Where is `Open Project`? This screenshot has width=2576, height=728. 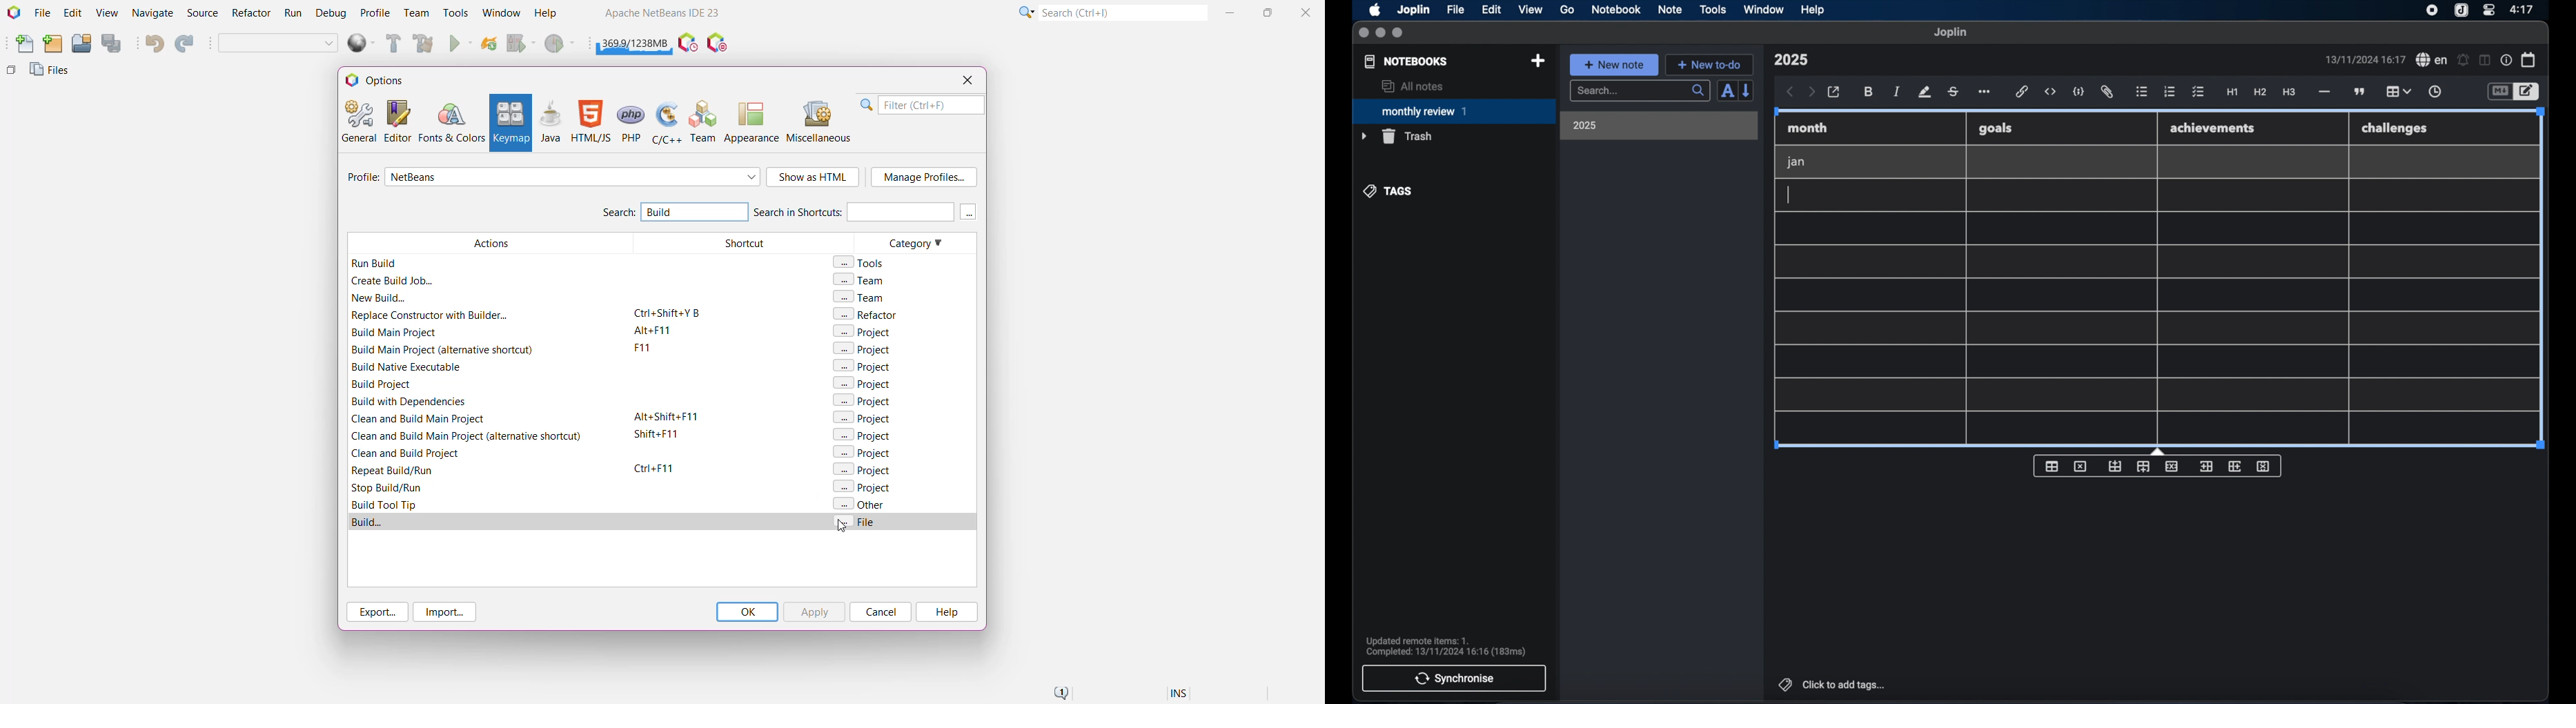
Open Project is located at coordinates (81, 44).